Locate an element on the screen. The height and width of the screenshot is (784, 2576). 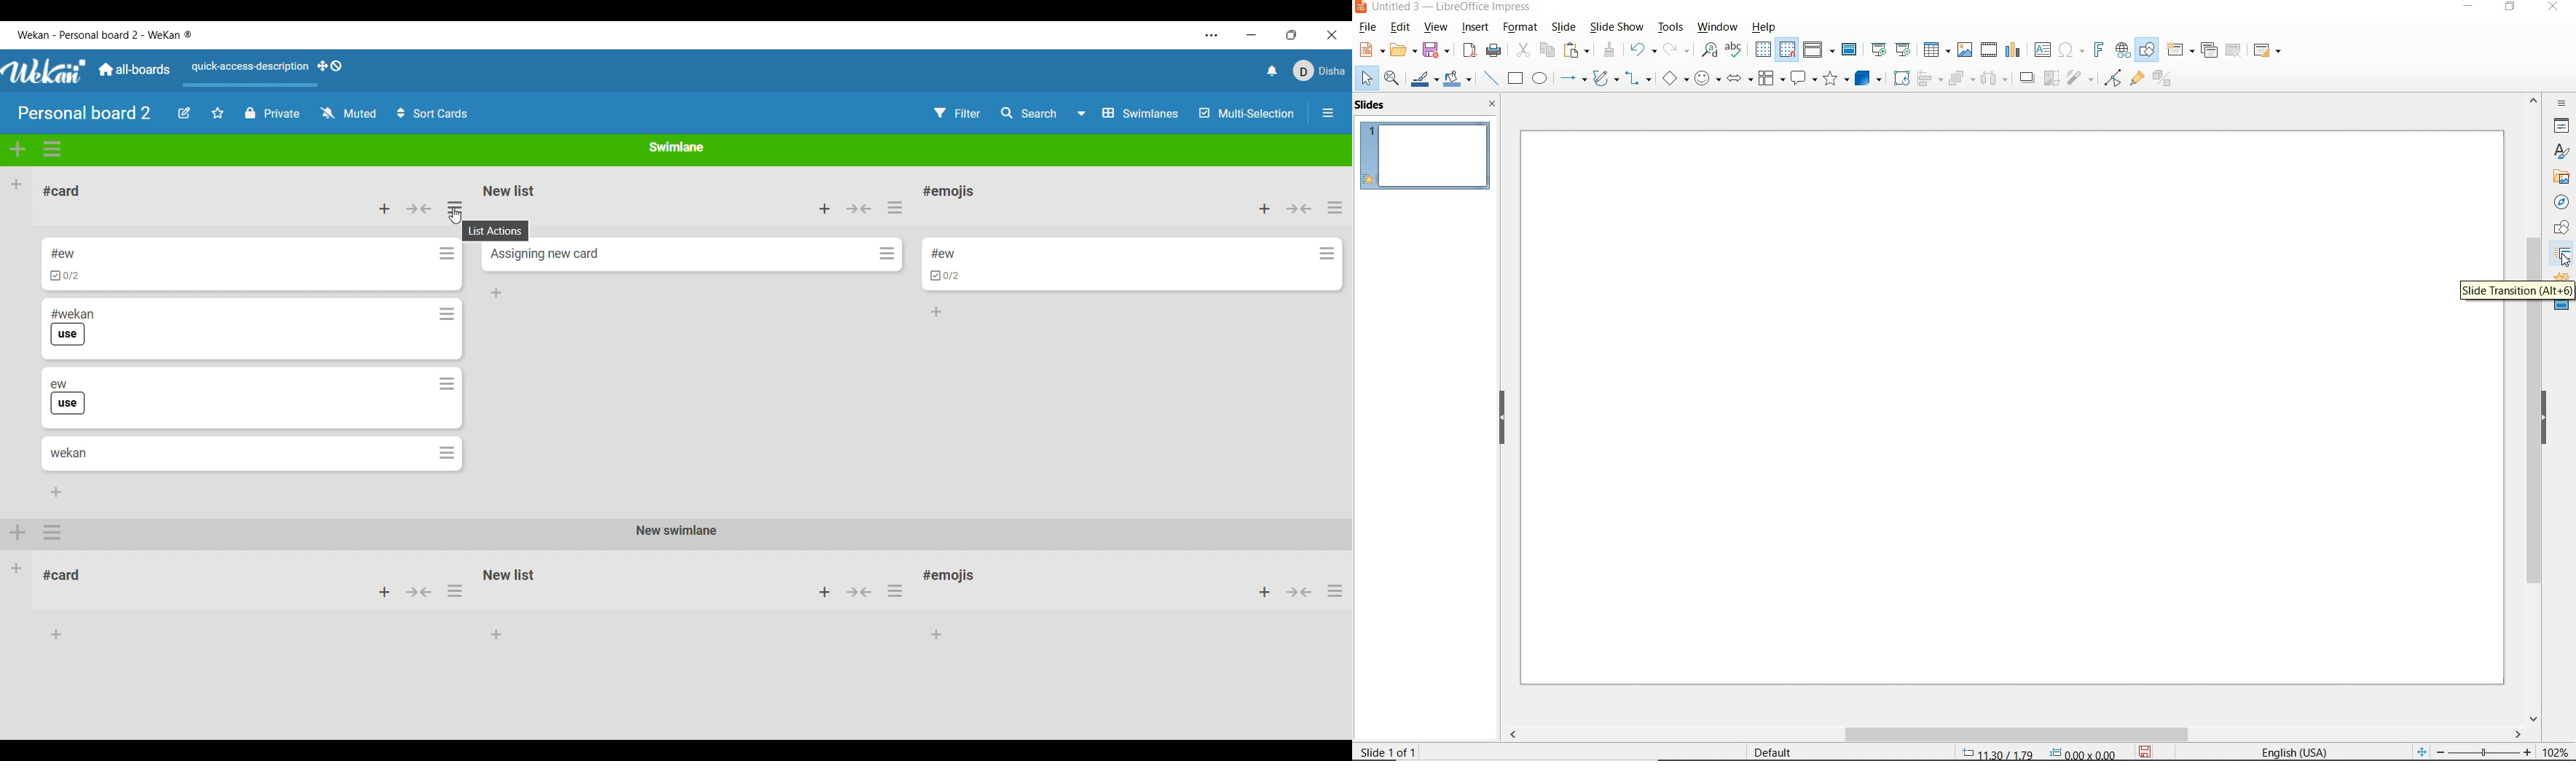
SLIDE LAYOUT is located at coordinates (2265, 50).